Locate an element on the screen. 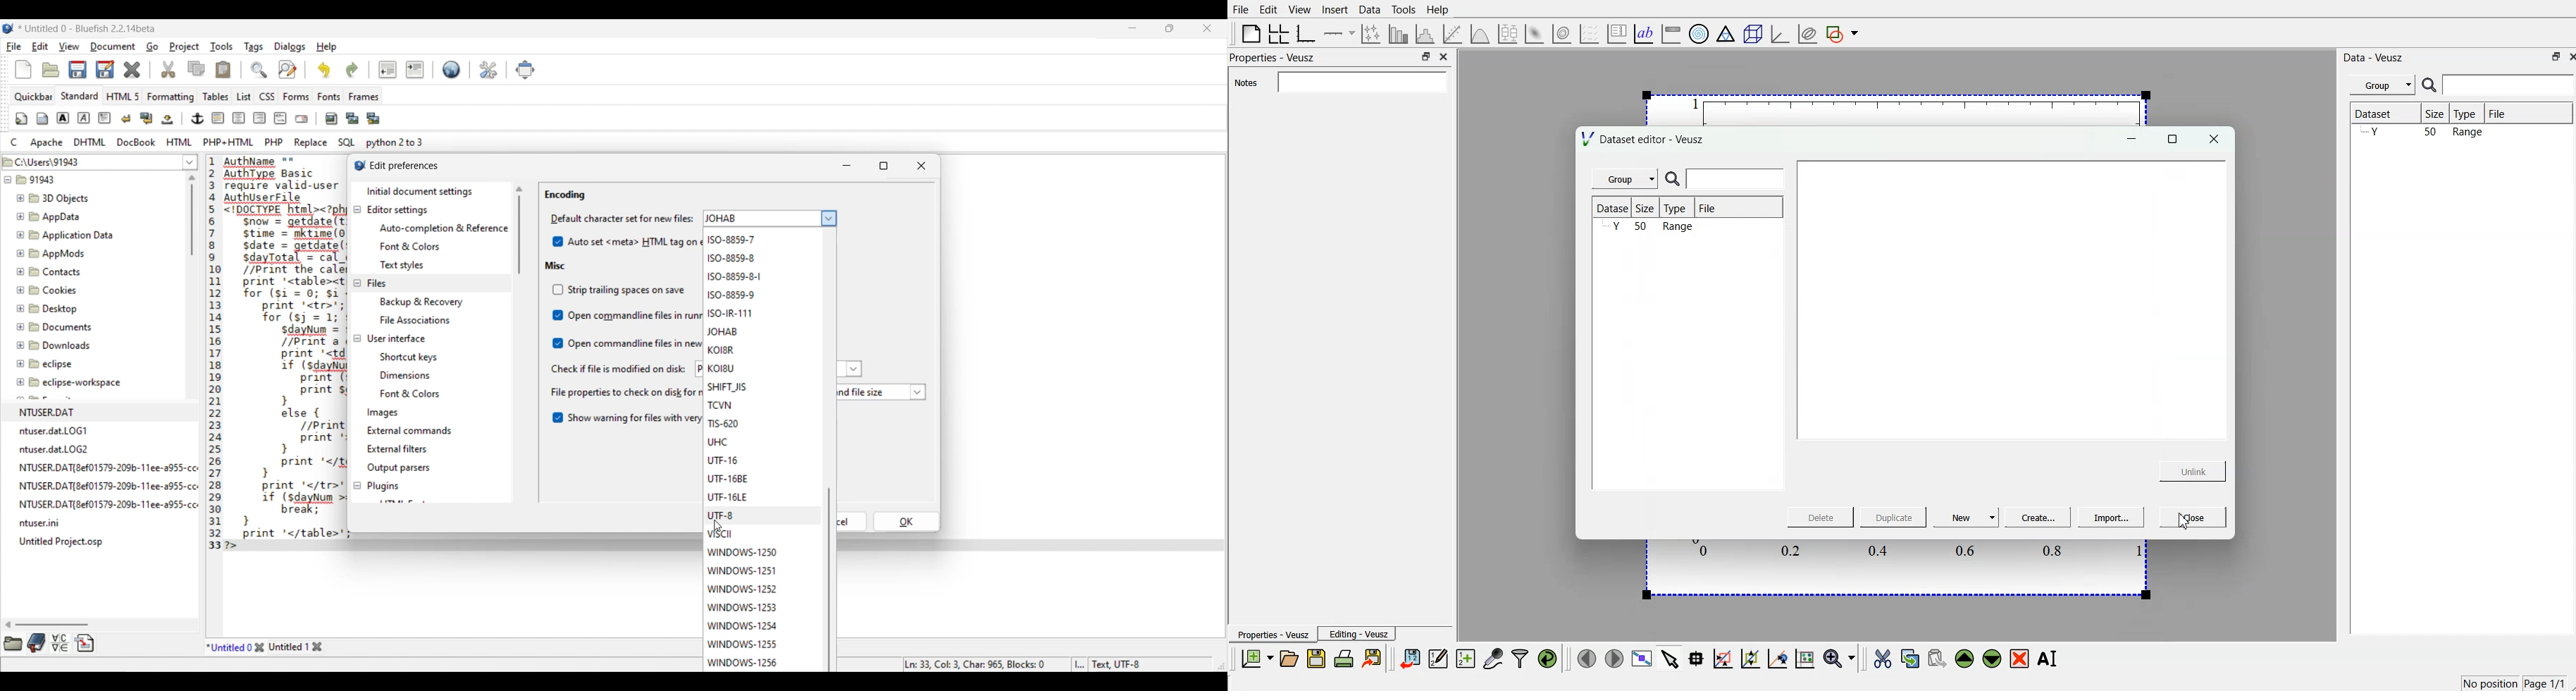 This screenshot has height=700, width=2576. CSS is located at coordinates (267, 97).